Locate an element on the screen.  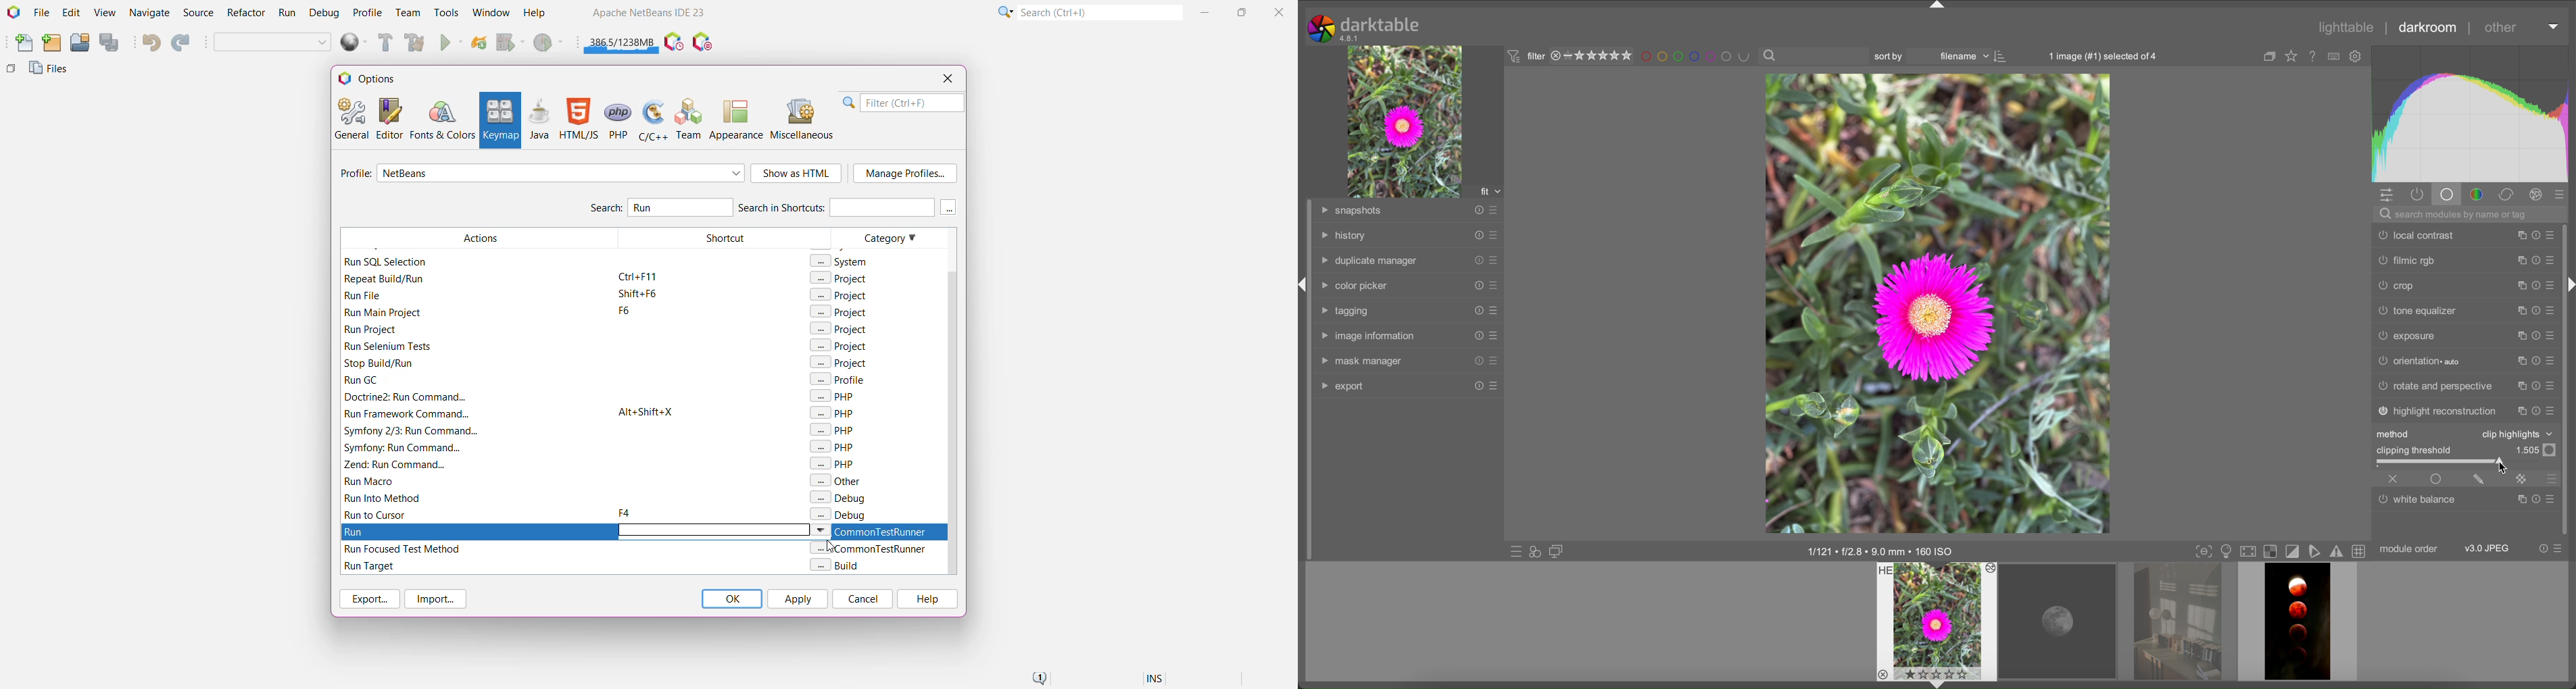
preview is located at coordinates (1938, 621).